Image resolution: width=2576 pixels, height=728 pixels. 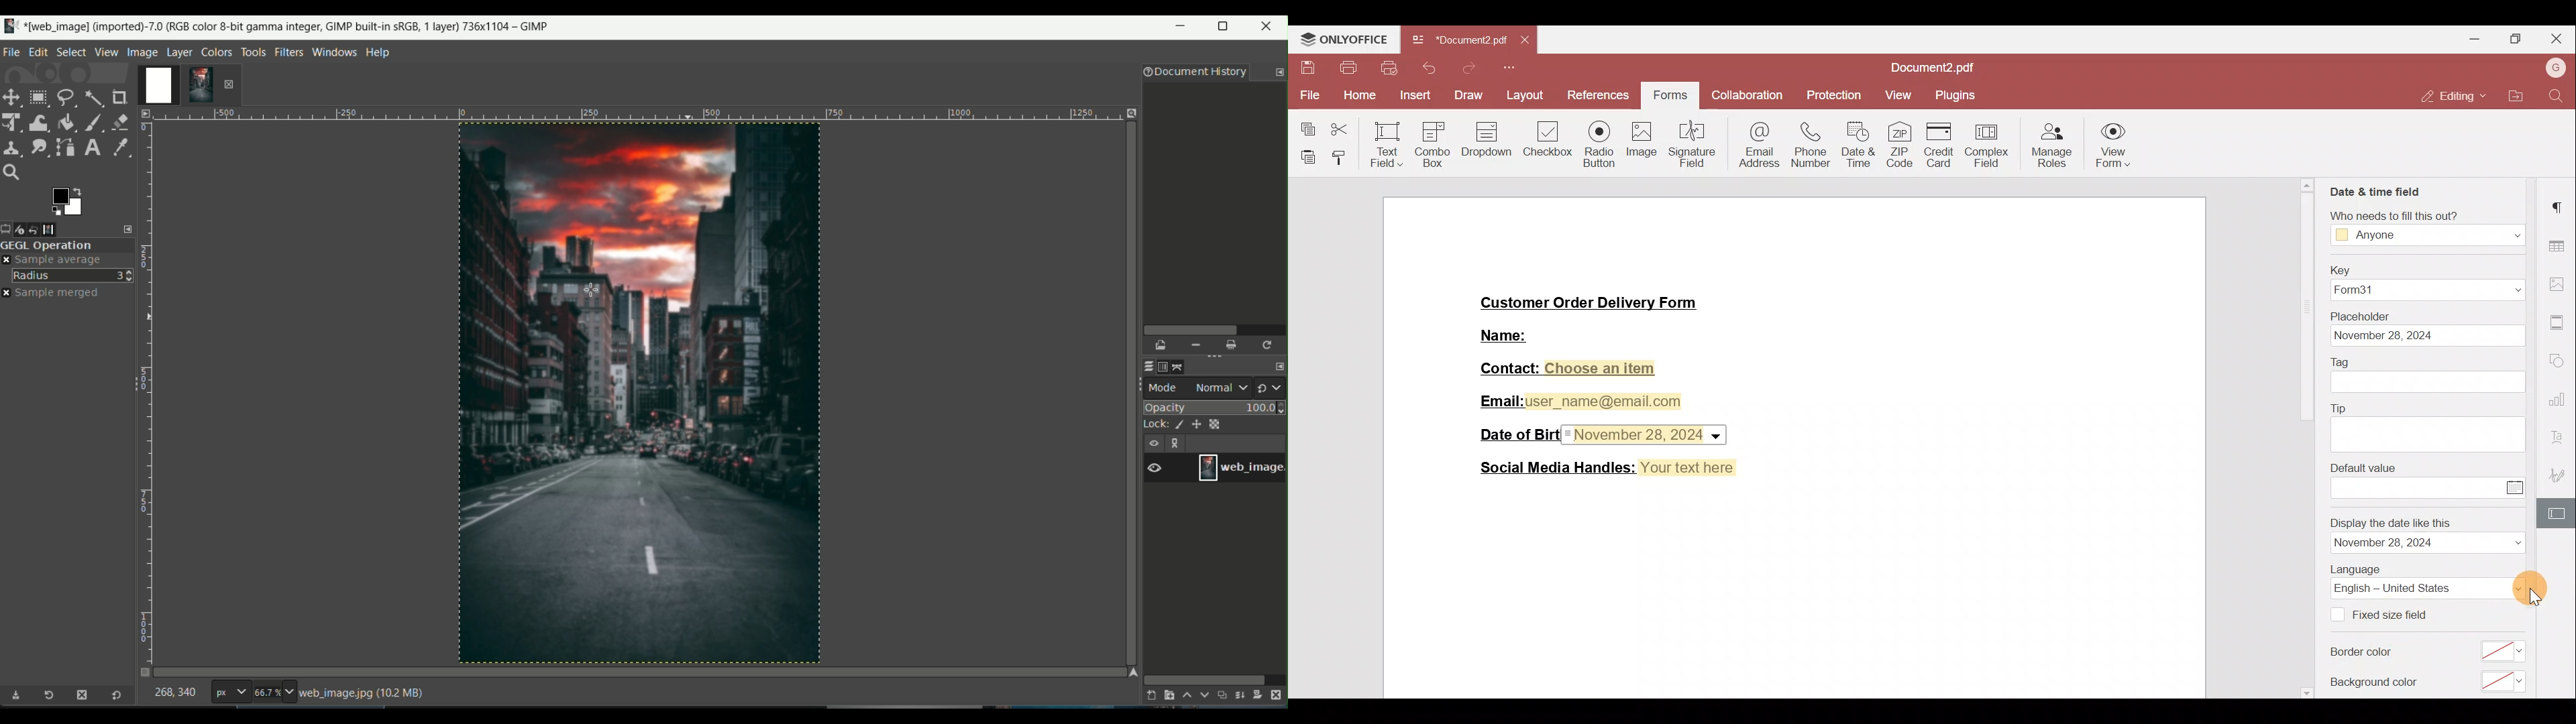 What do you see at coordinates (1161, 467) in the screenshot?
I see `layer attribute` at bounding box center [1161, 467].